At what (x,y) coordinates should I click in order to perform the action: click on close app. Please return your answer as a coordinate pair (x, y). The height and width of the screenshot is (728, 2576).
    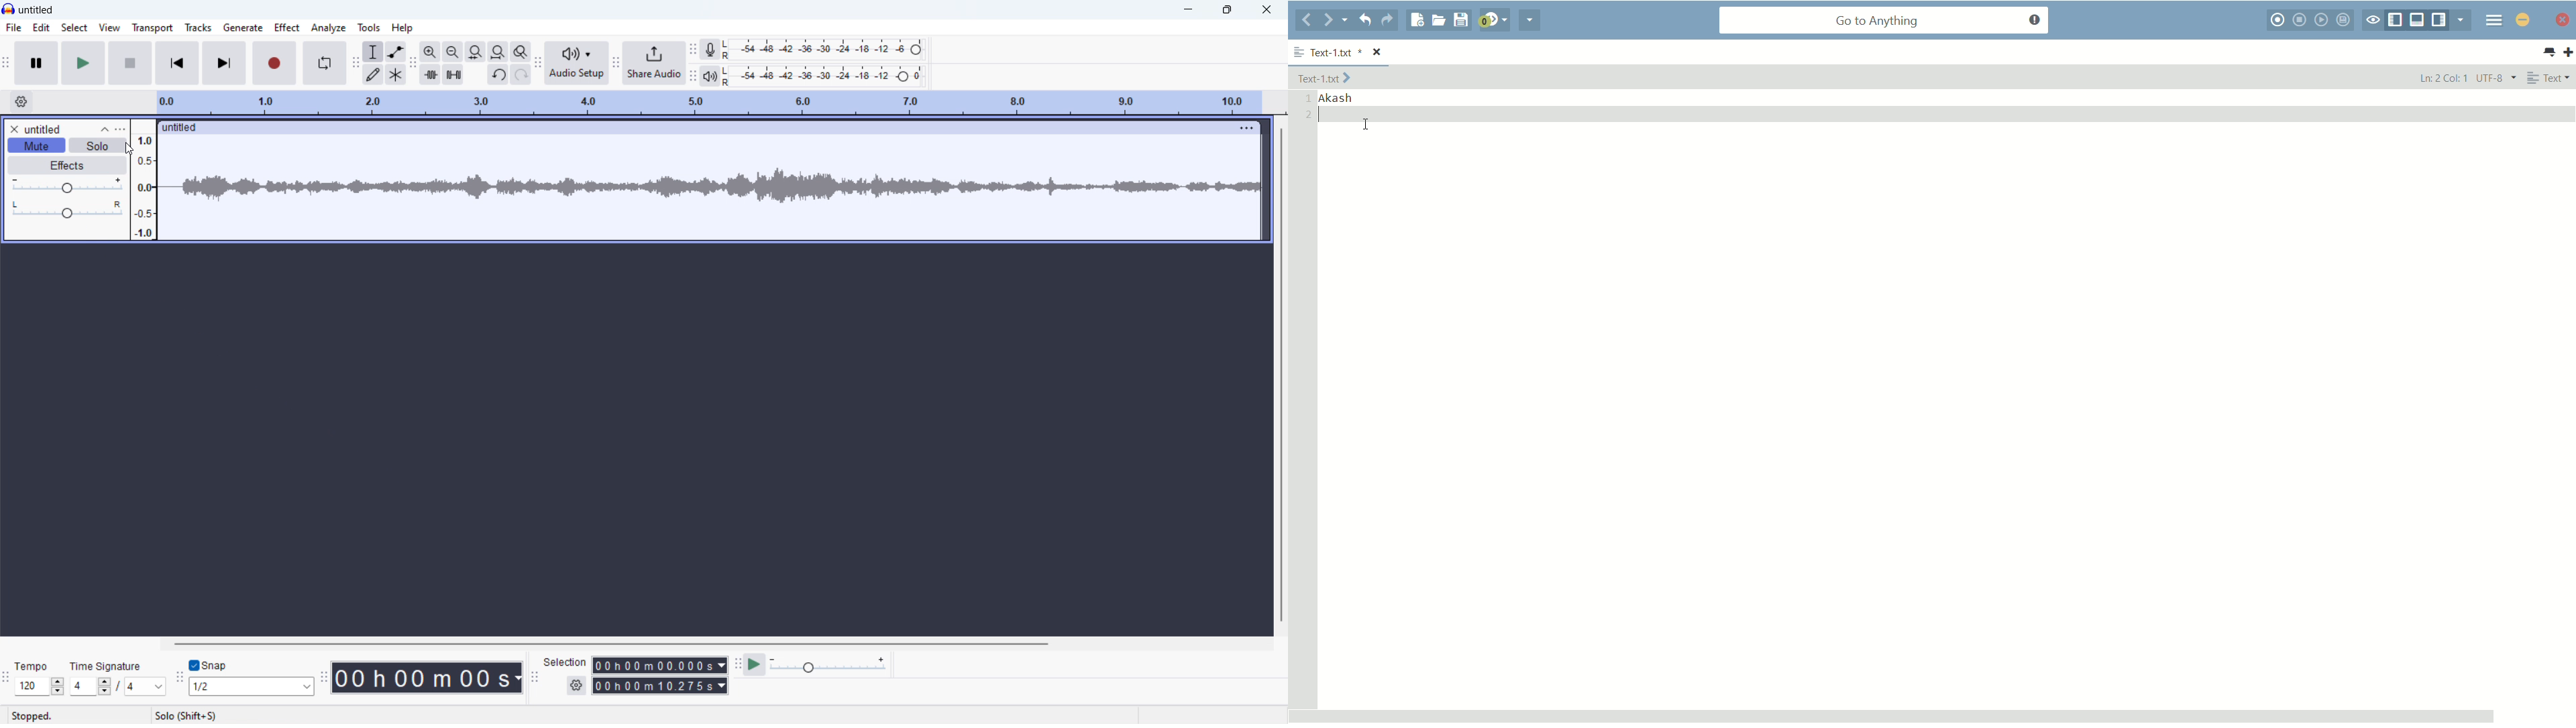
    Looking at the image, I should click on (2564, 20).